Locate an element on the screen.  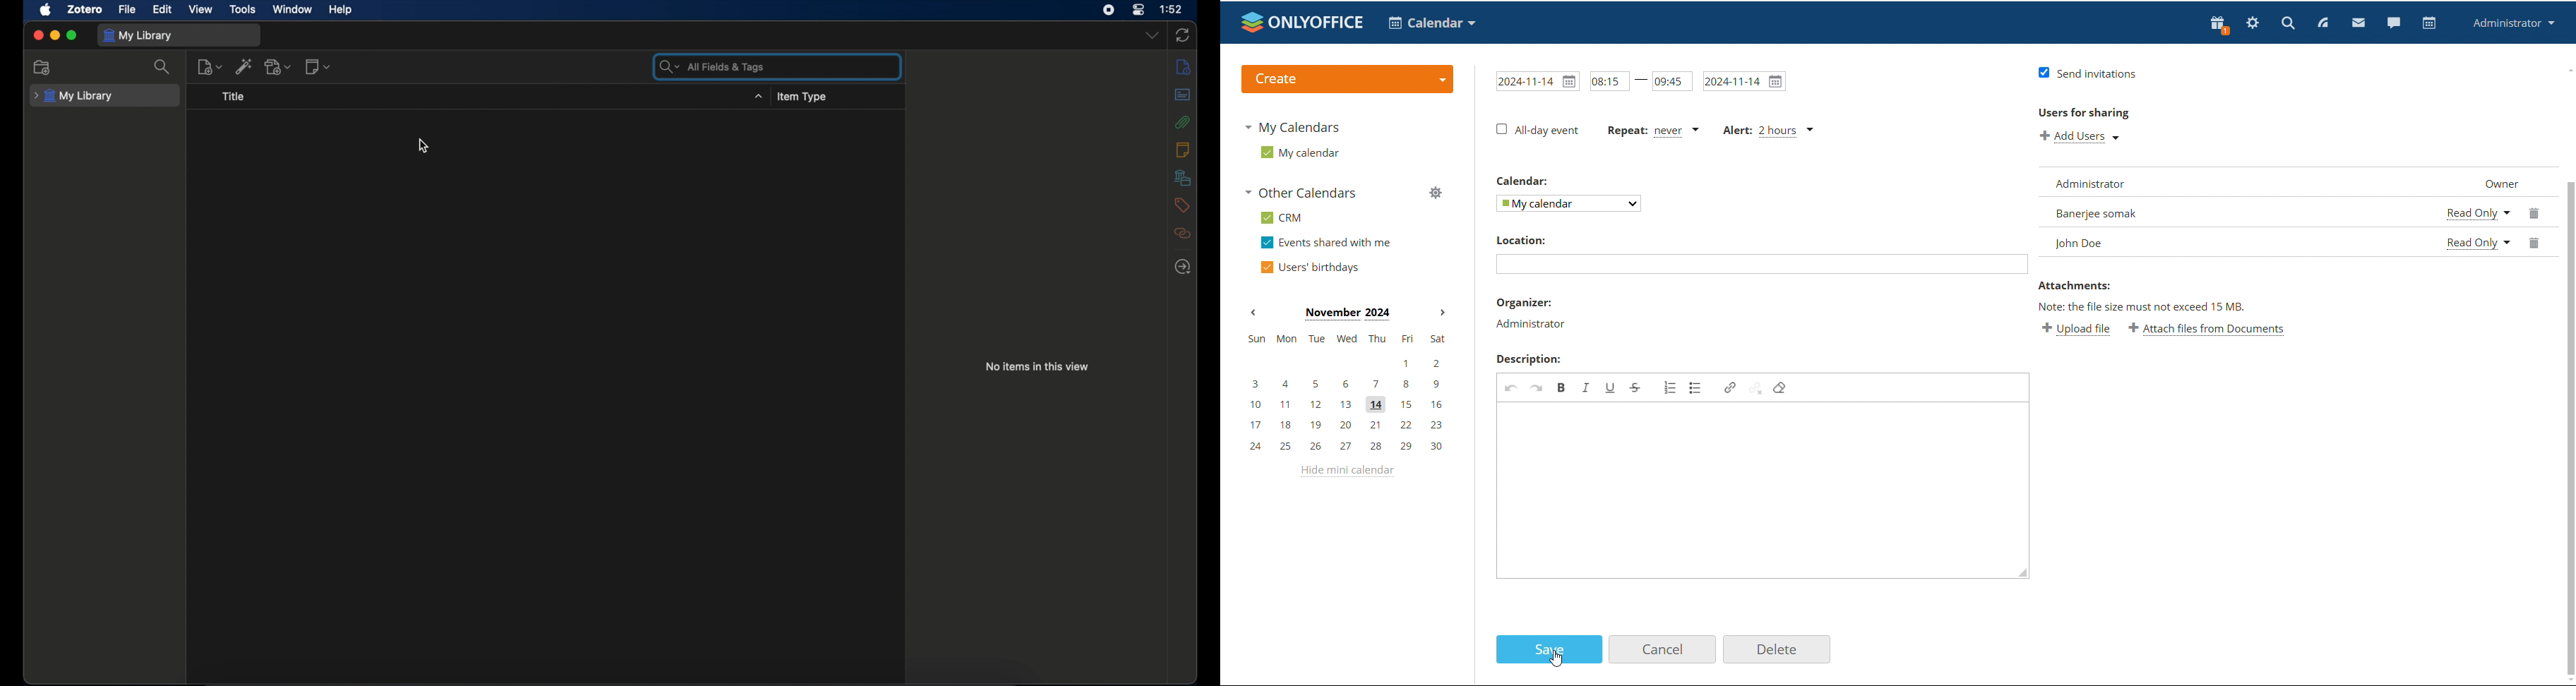
add locaton is located at coordinates (1760, 265).